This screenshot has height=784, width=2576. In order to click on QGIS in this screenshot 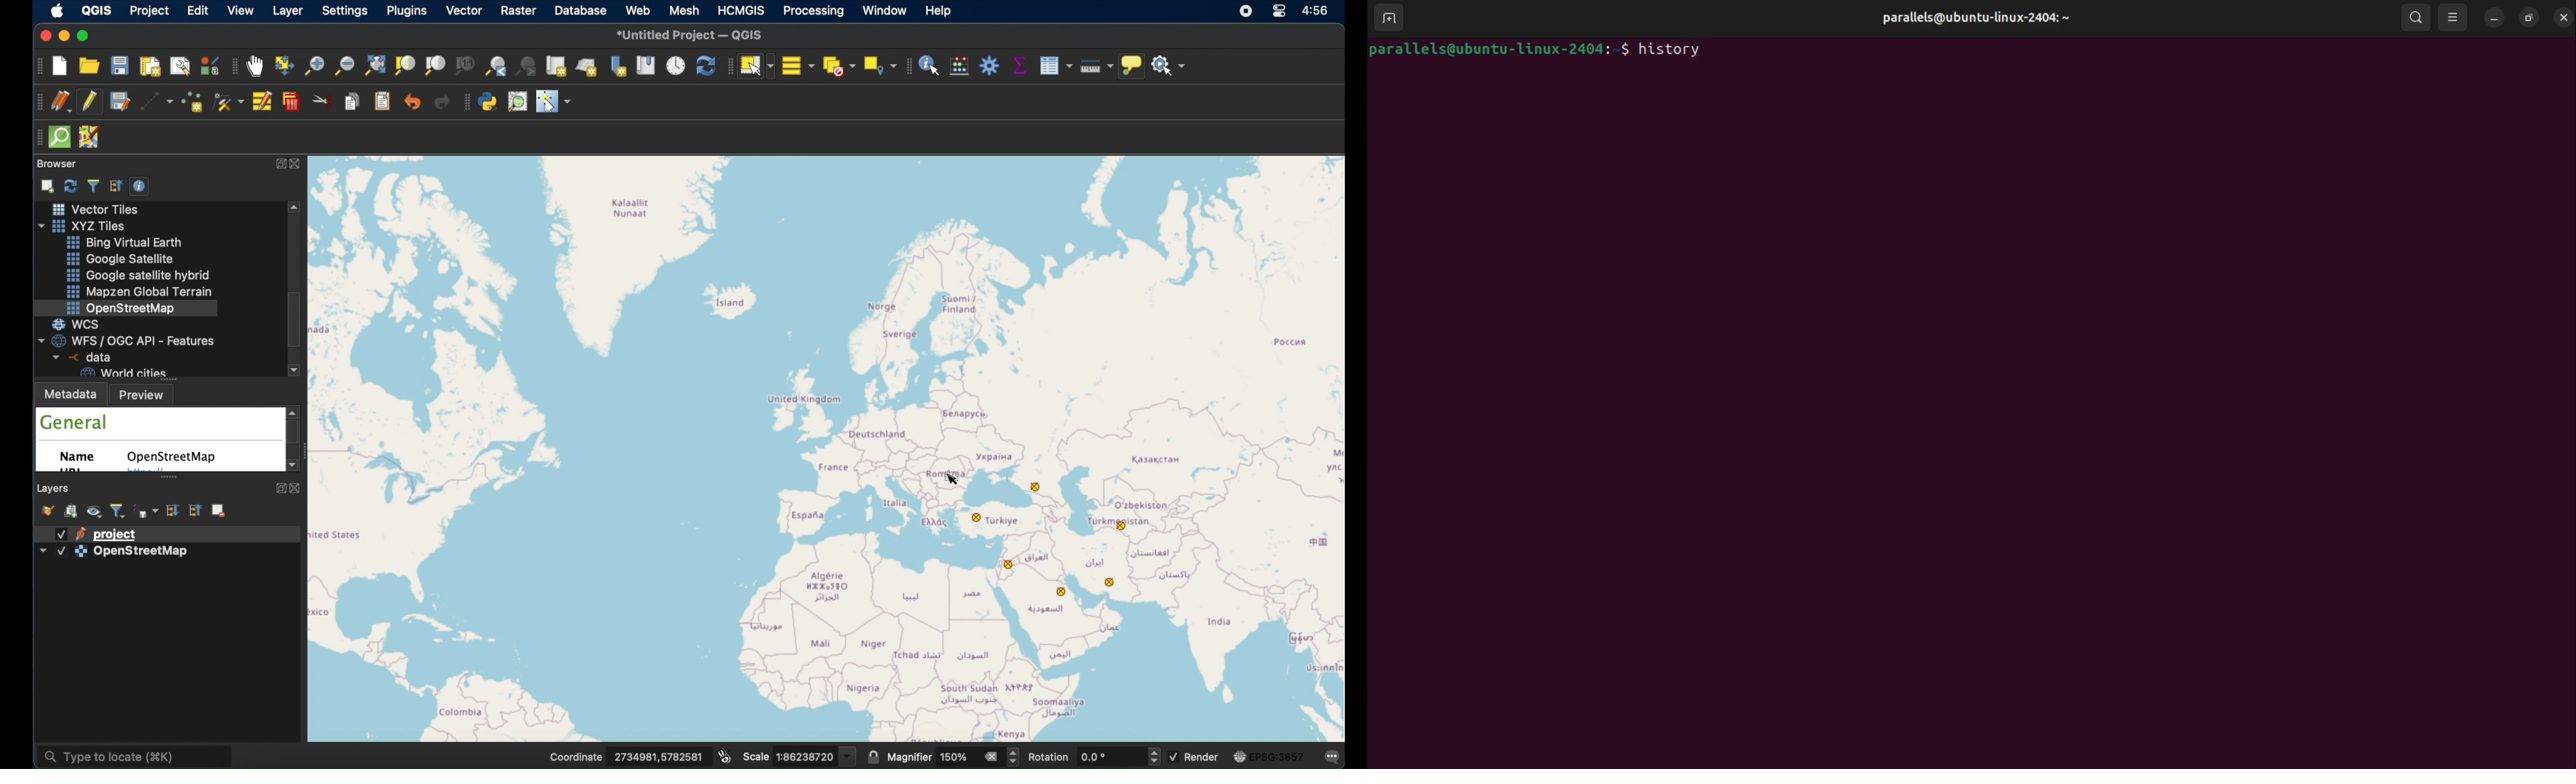, I will do `click(100, 9)`.